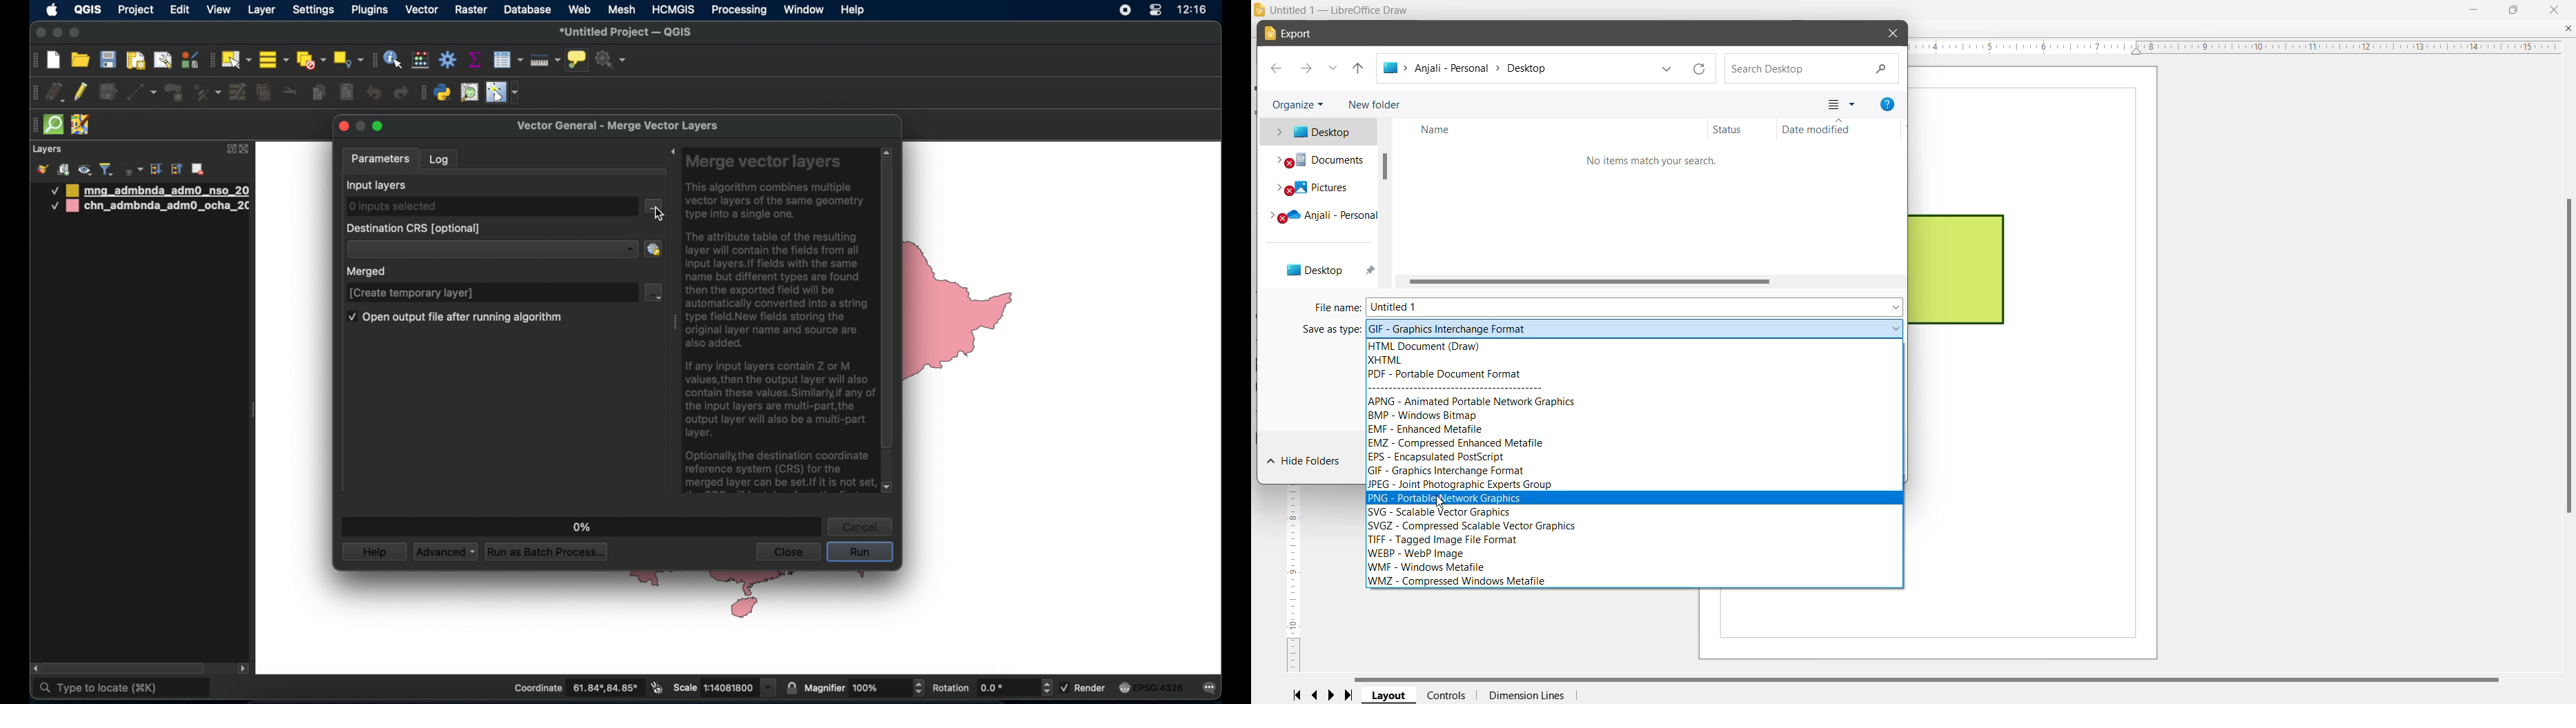  What do you see at coordinates (1333, 69) in the screenshot?
I see `Recent locations` at bounding box center [1333, 69].